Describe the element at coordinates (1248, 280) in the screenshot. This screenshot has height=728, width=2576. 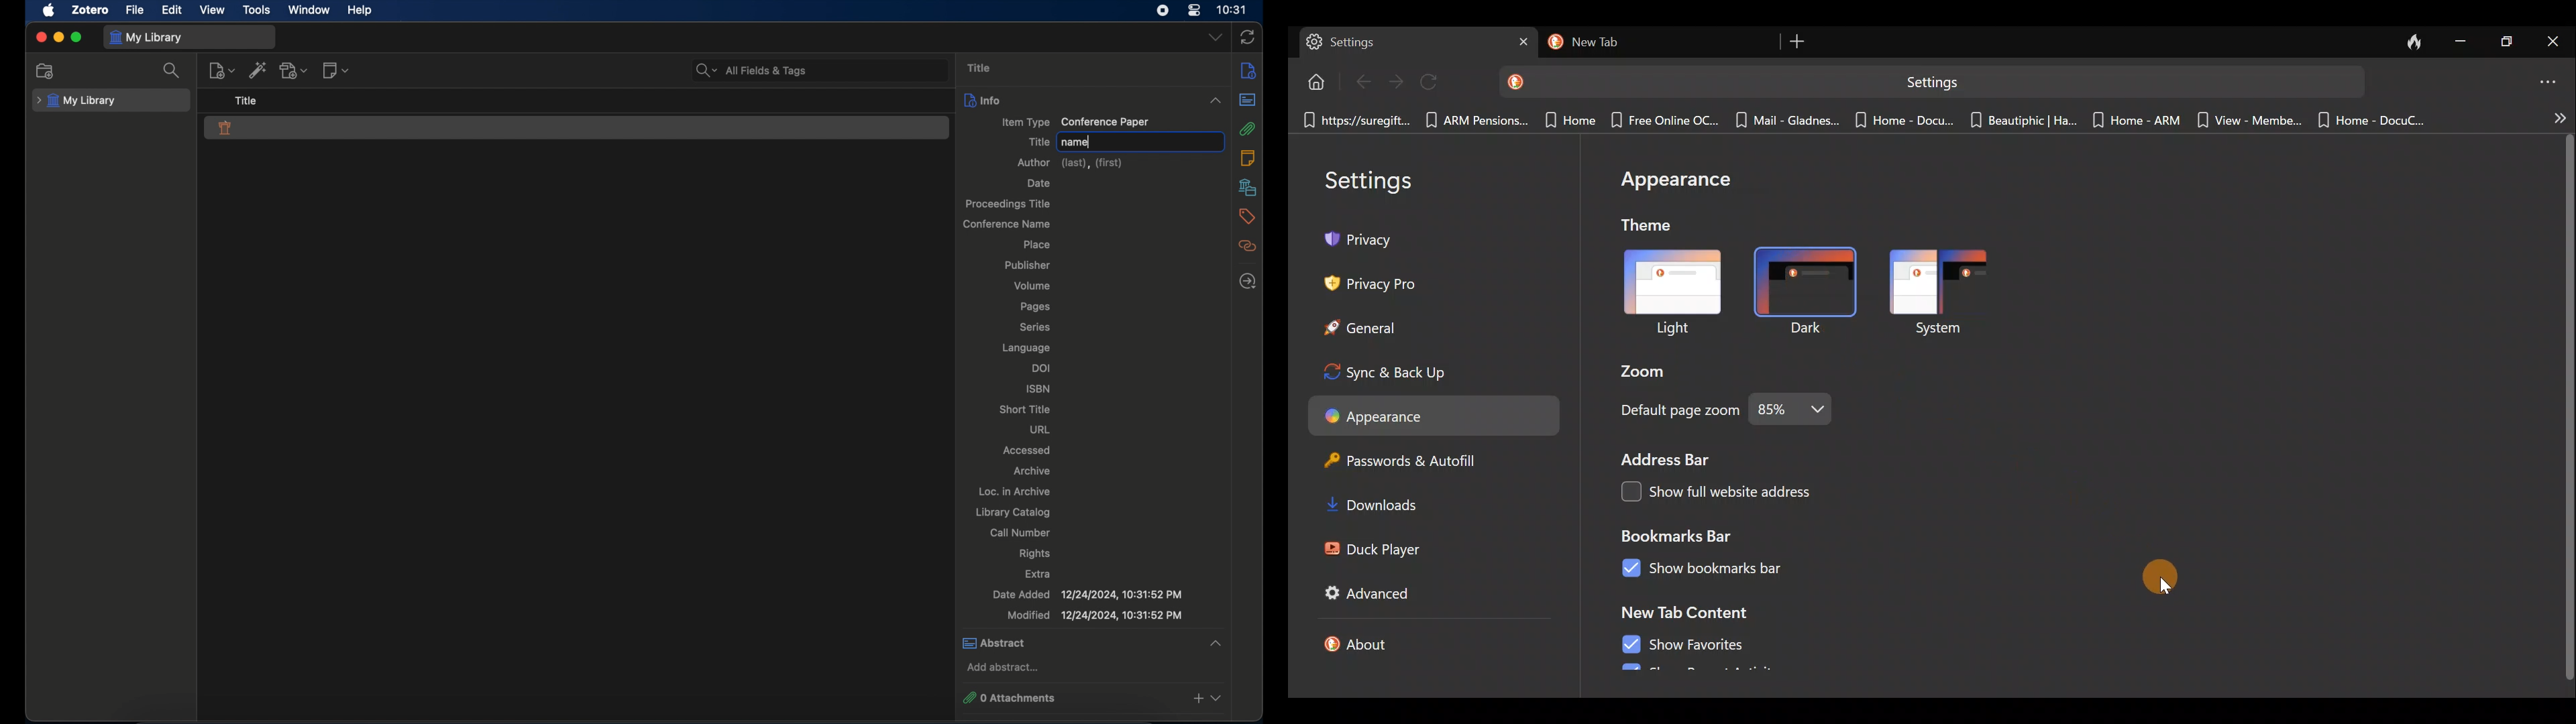
I see `locate` at that location.